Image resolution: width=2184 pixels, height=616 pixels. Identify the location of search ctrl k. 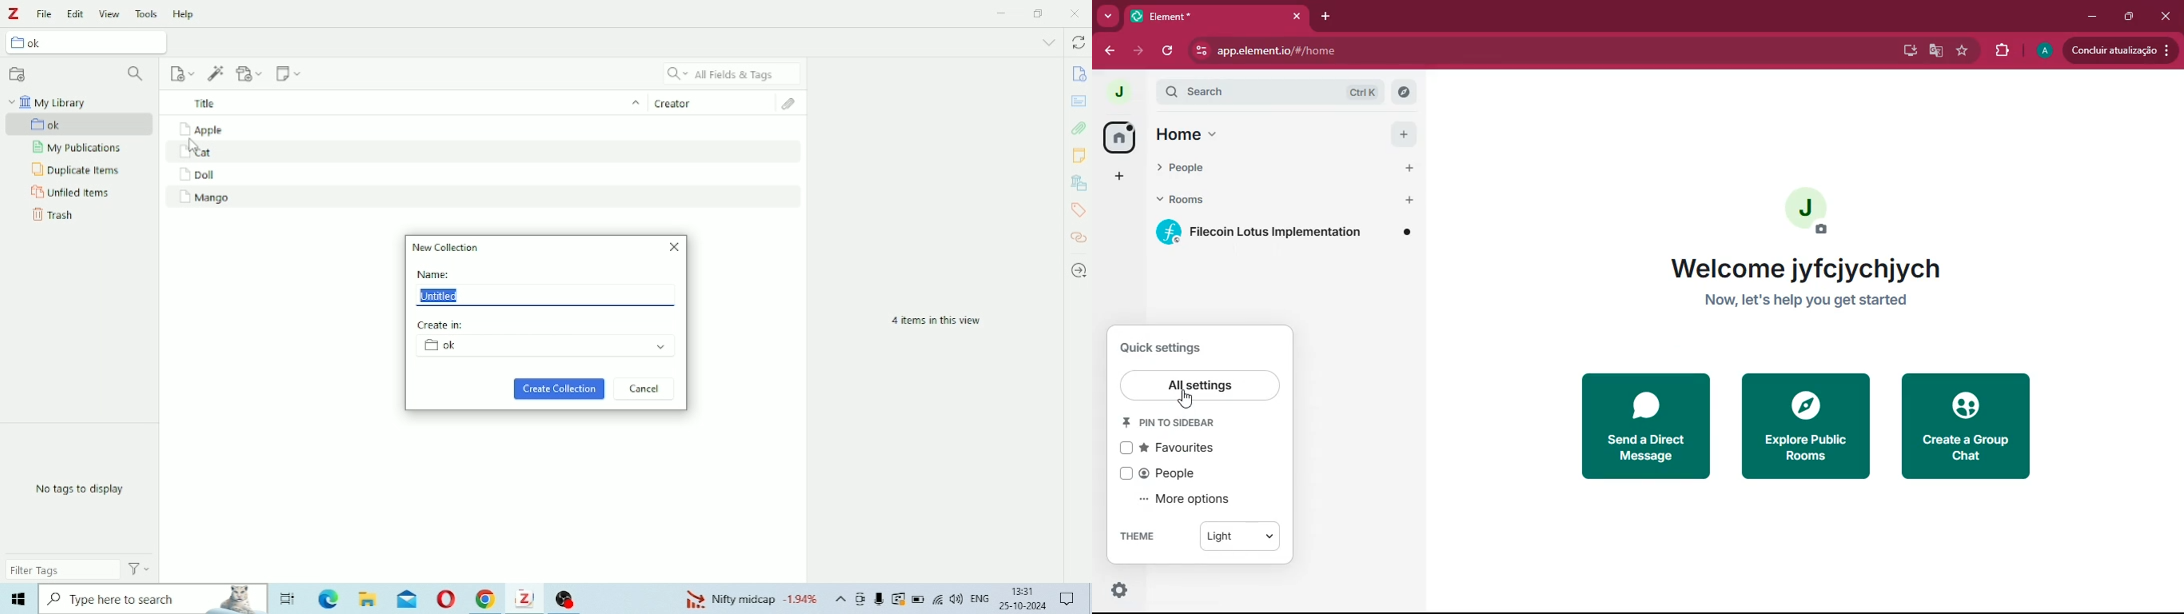
(1279, 92).